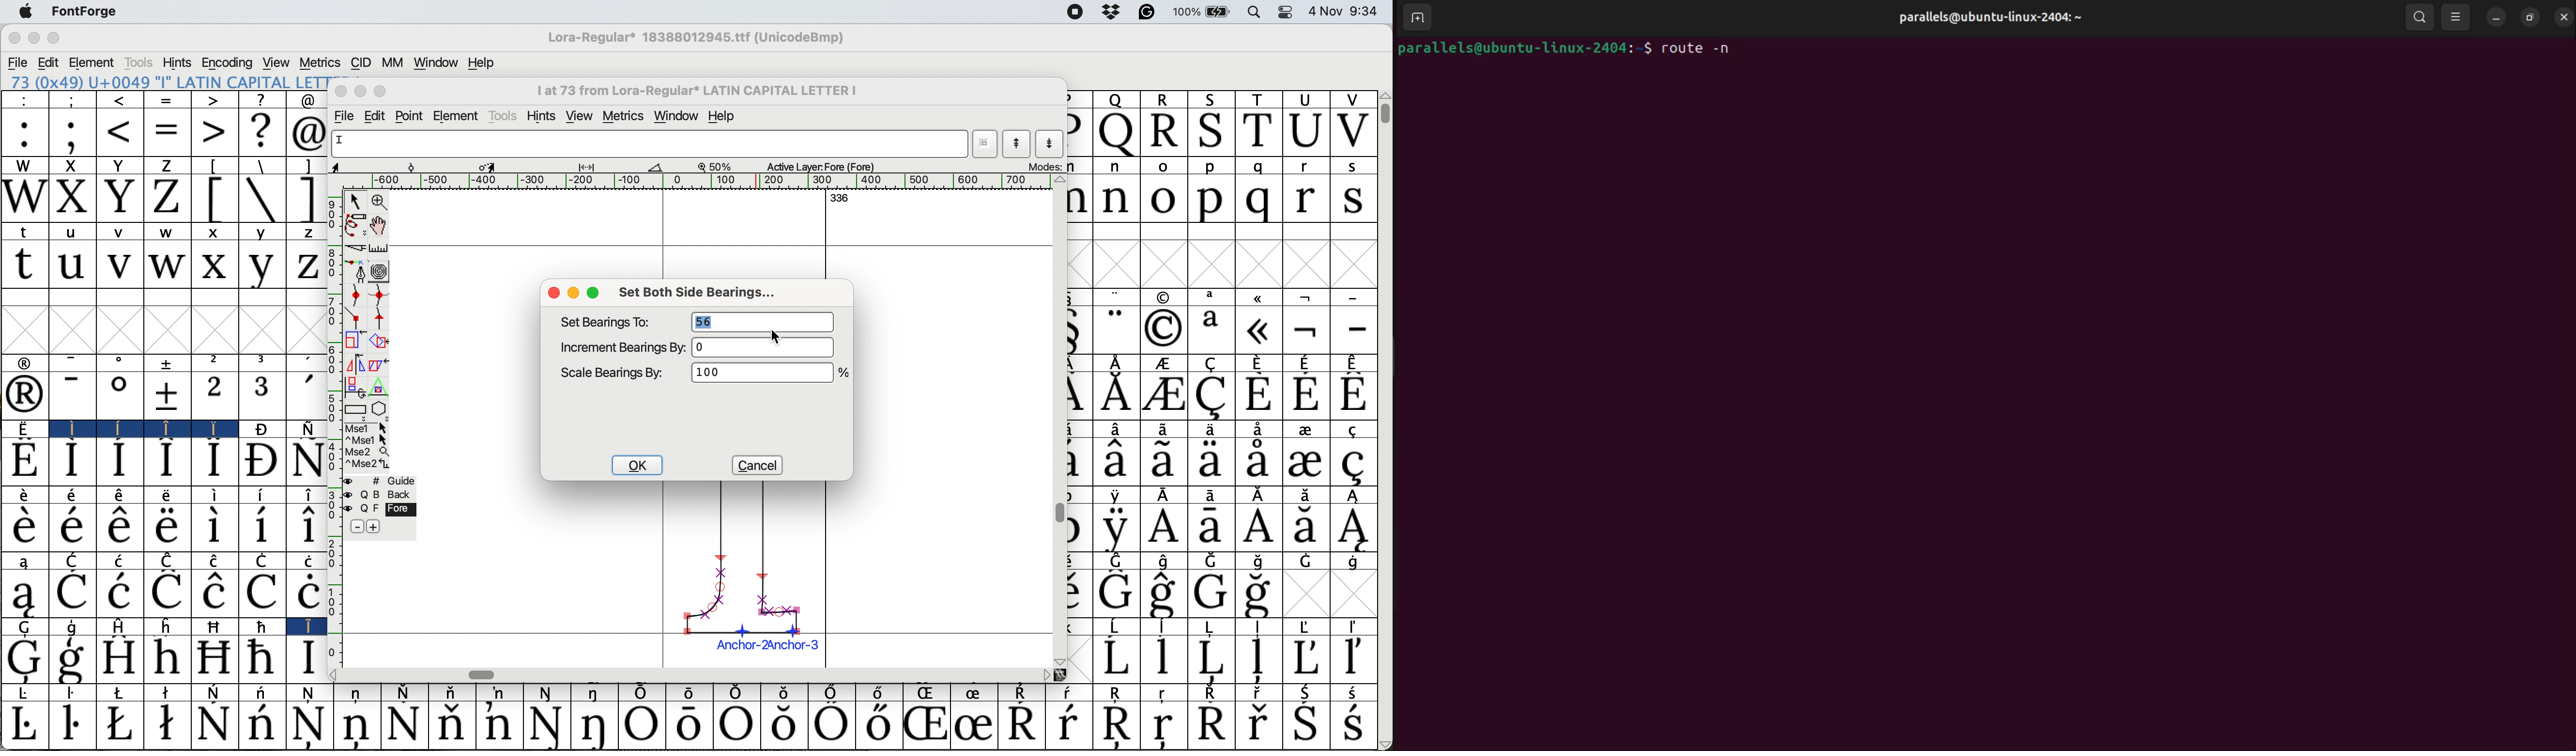  I want to click on view options, so click(2458, 16).